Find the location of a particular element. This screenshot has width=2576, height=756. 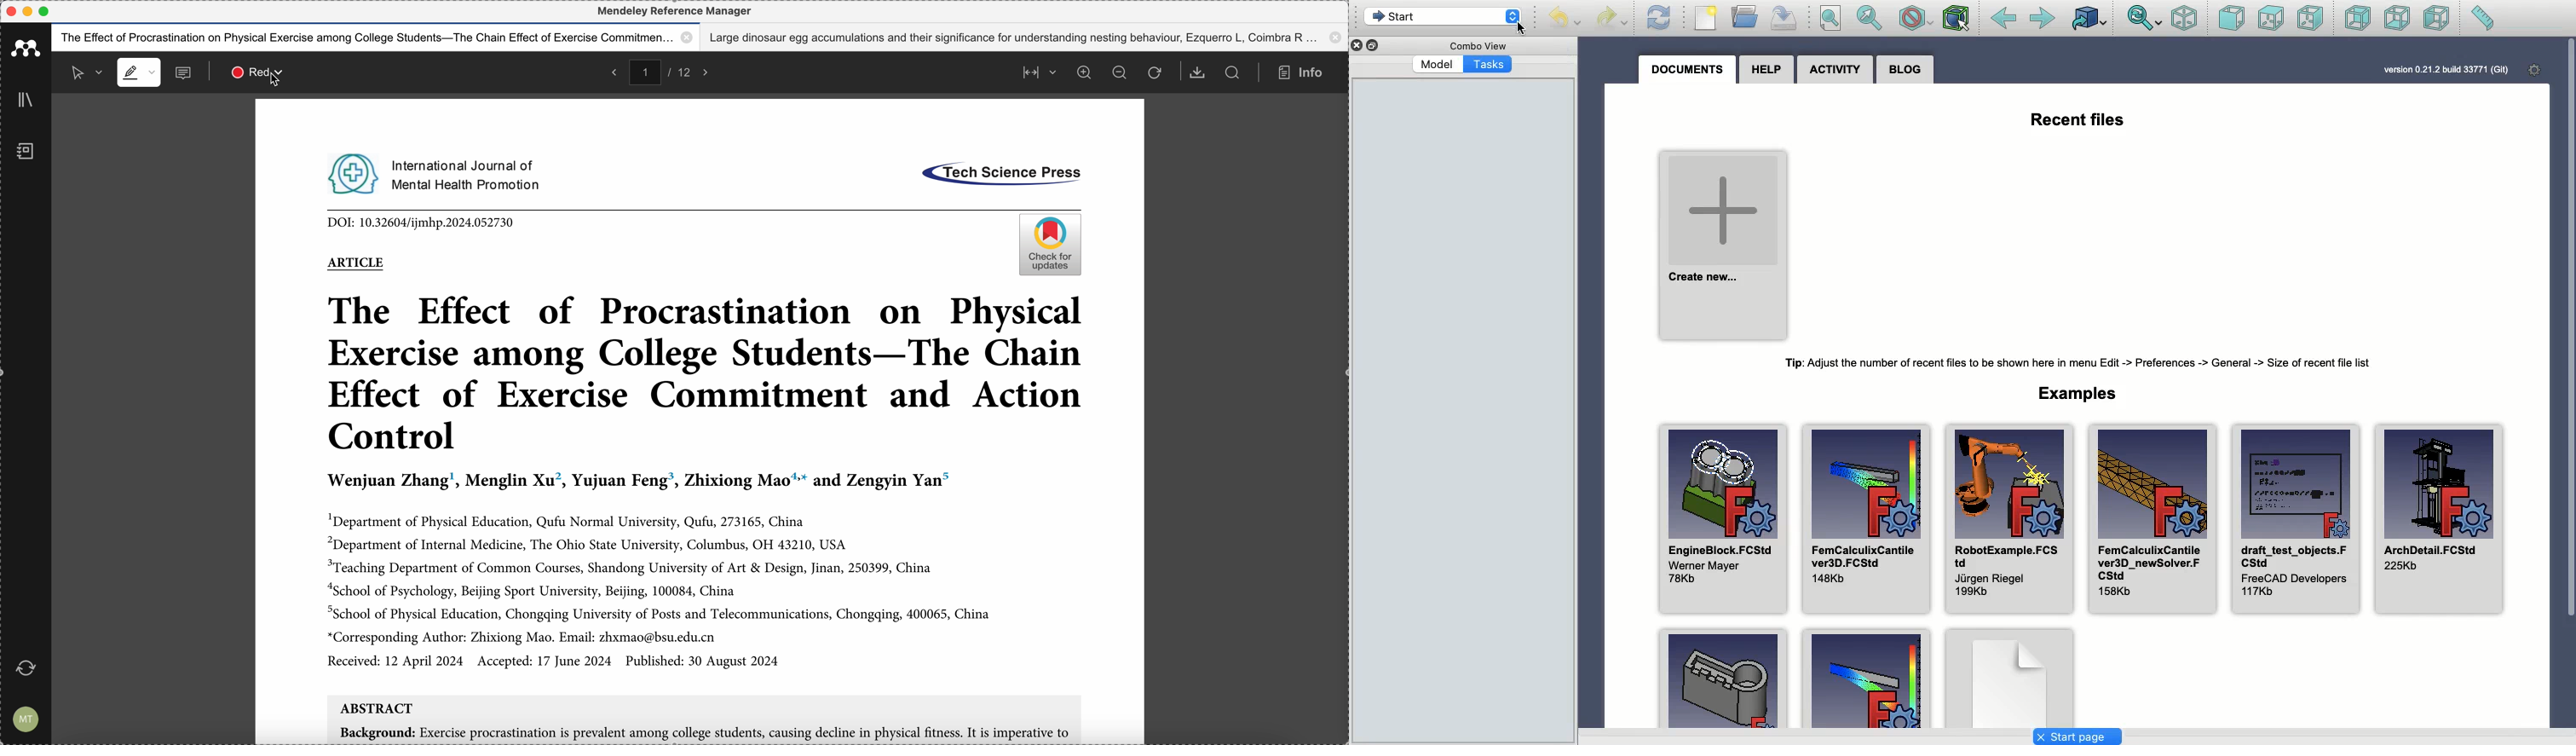

Example 2 is located at coordinates (1867, 677).